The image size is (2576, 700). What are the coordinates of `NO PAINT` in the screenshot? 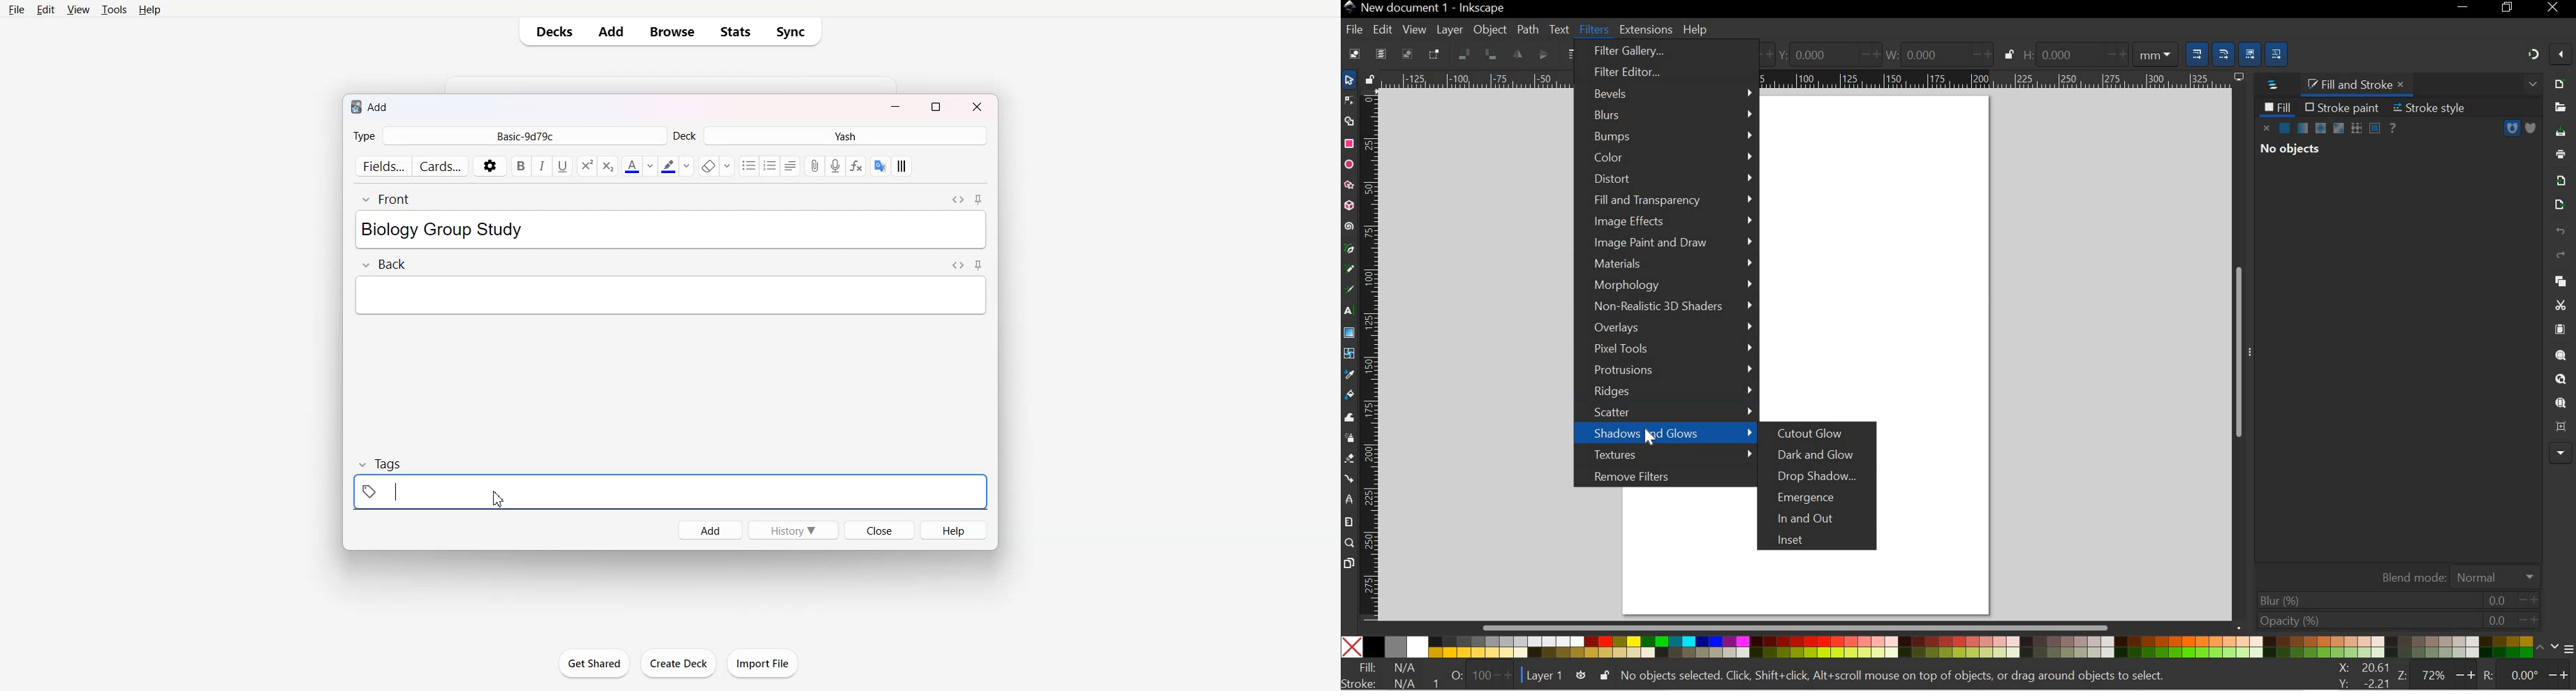 It's located at (2268, 128).